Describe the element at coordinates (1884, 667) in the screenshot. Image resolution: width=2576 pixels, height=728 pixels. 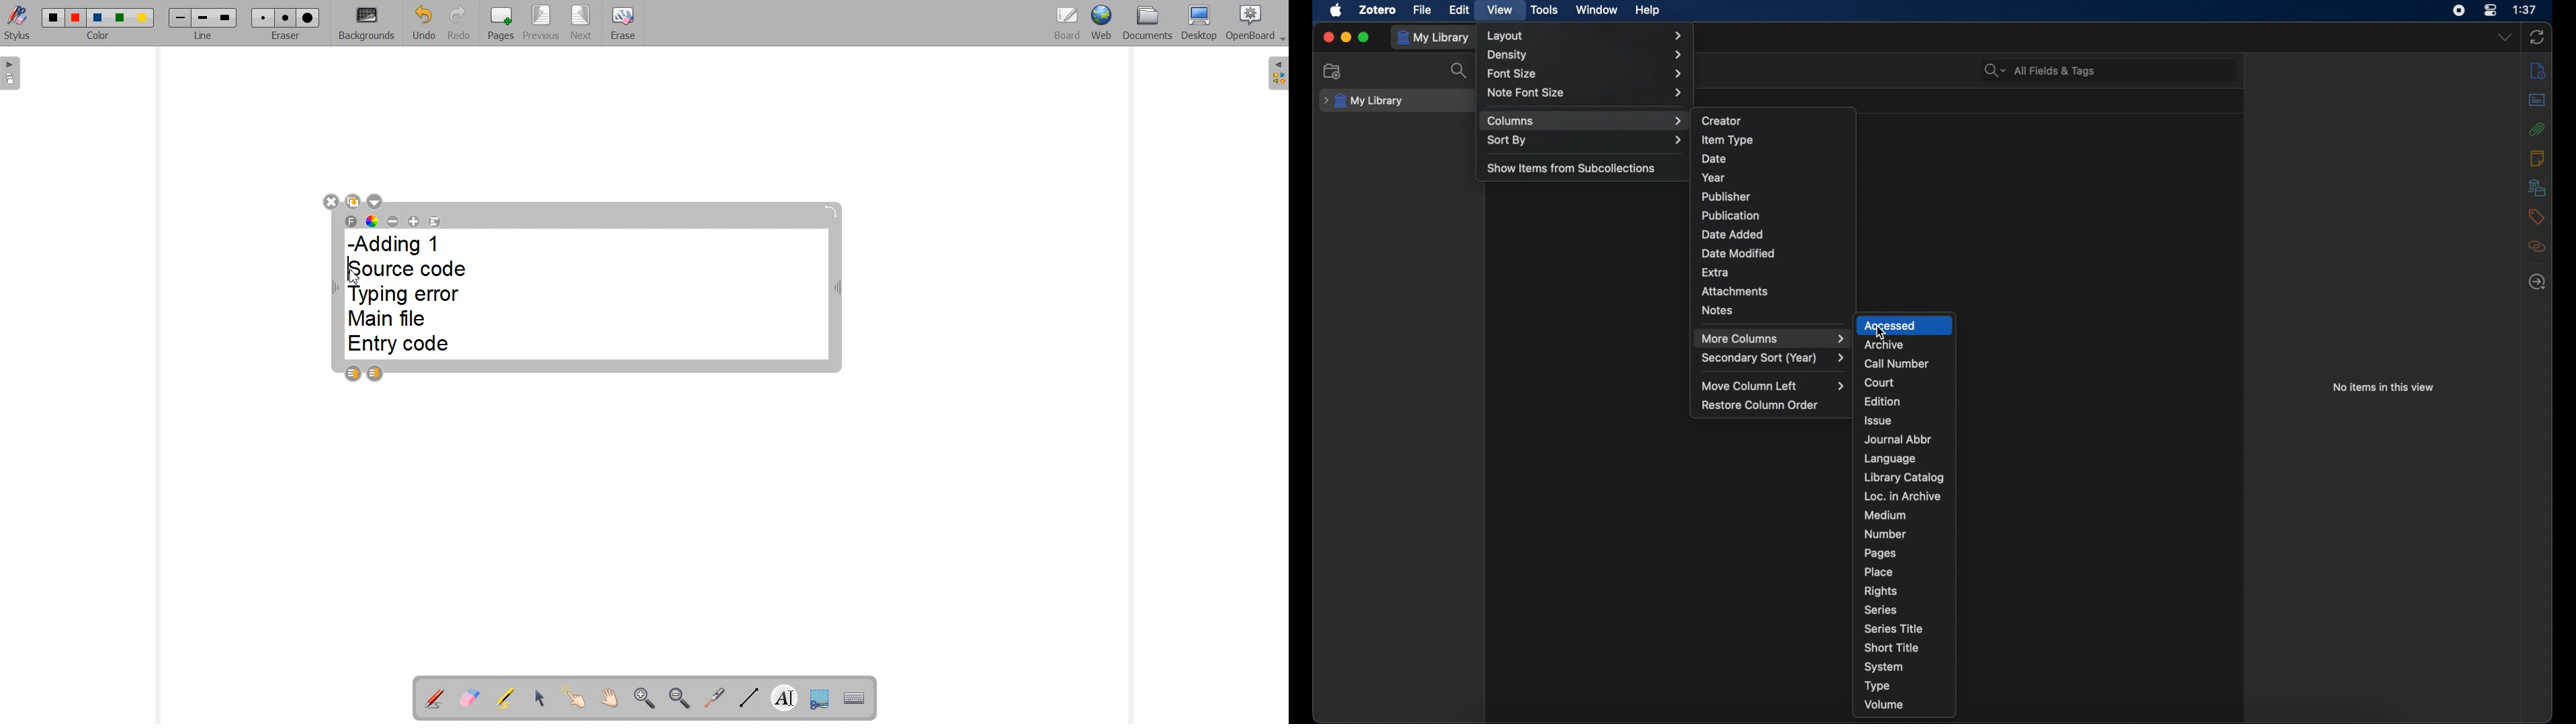
I see `system` at that location.